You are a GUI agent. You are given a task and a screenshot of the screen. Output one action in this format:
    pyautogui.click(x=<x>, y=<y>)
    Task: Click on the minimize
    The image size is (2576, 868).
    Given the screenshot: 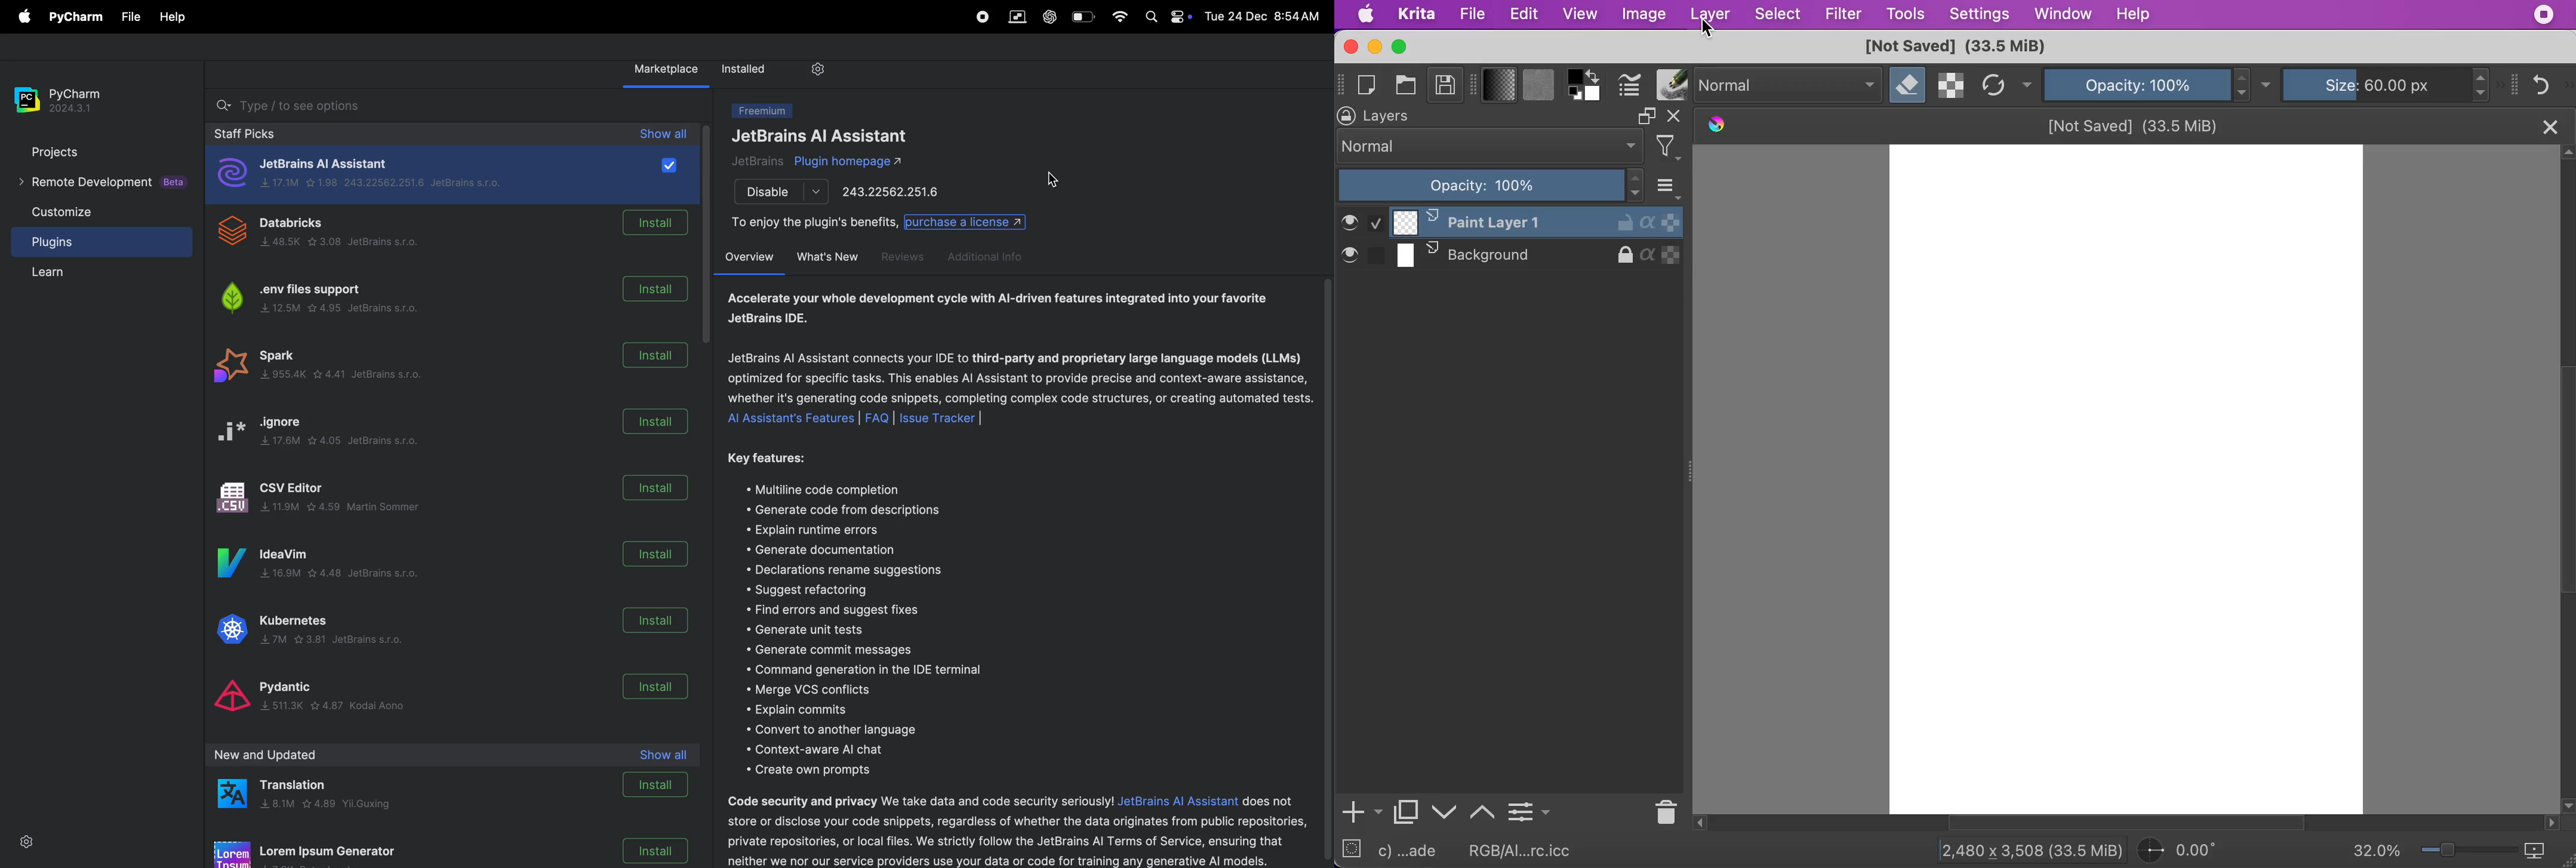 What is the action you would take?
    pyautogui.click(x=1374, y=47)
    